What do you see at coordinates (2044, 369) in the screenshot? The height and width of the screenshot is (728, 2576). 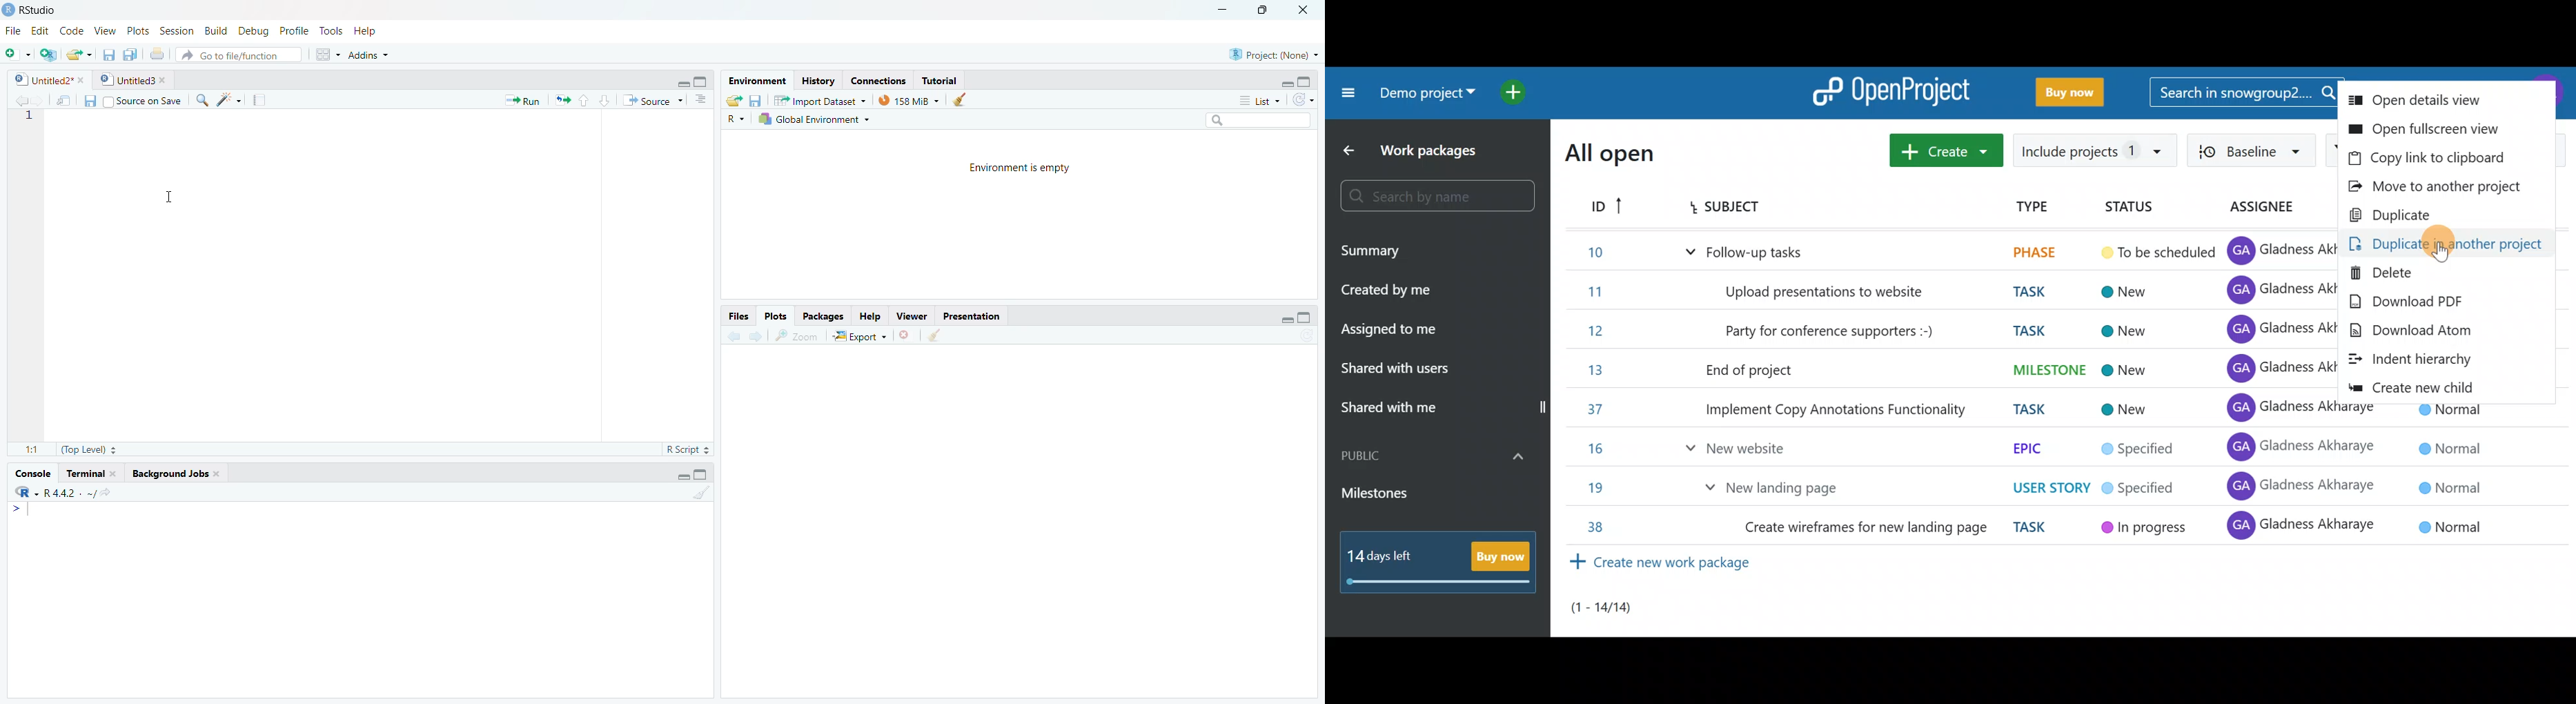 I see `MILESTONE` at bounding box center [2044, 369].